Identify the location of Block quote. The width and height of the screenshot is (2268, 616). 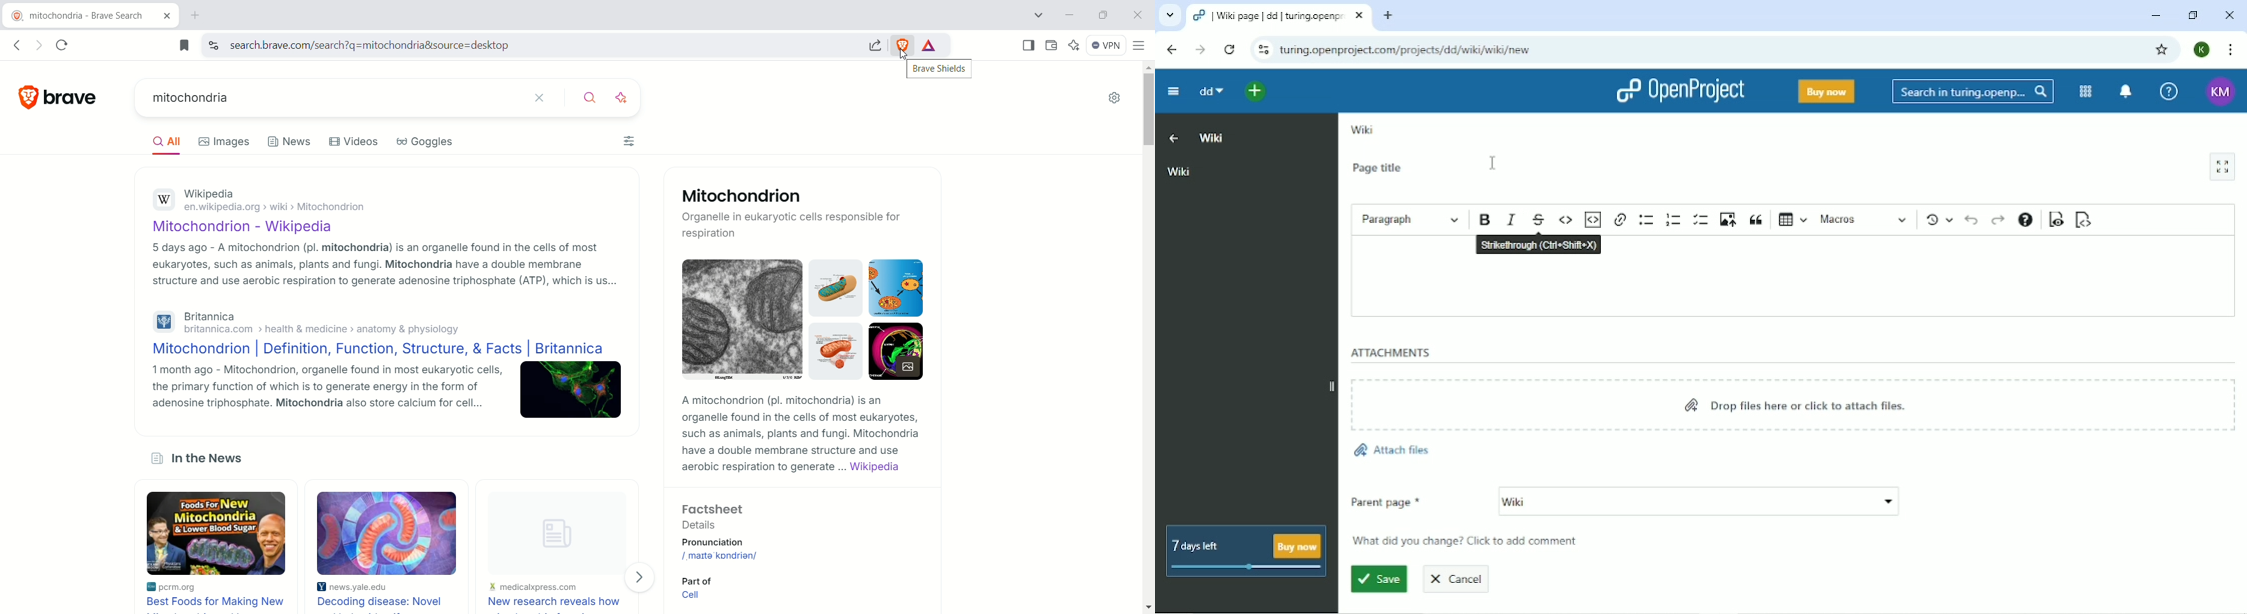
(1756, 219).